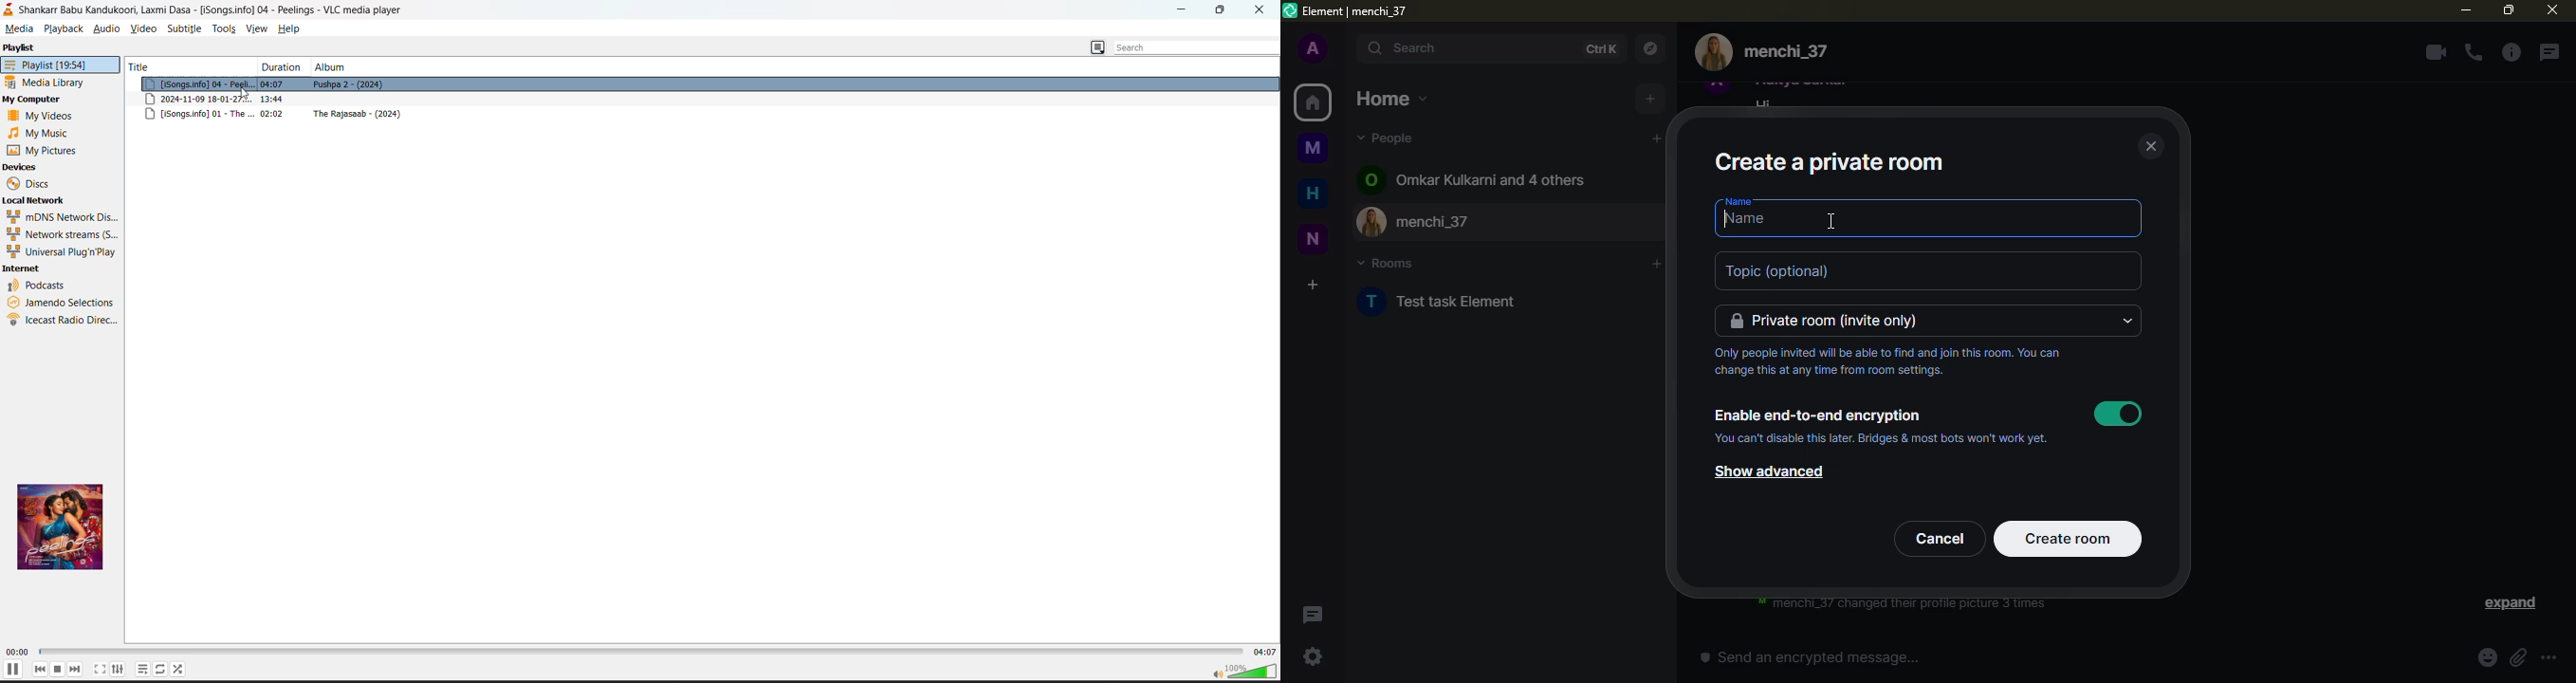  I want to click on toggle playlist, so click(143, 669).